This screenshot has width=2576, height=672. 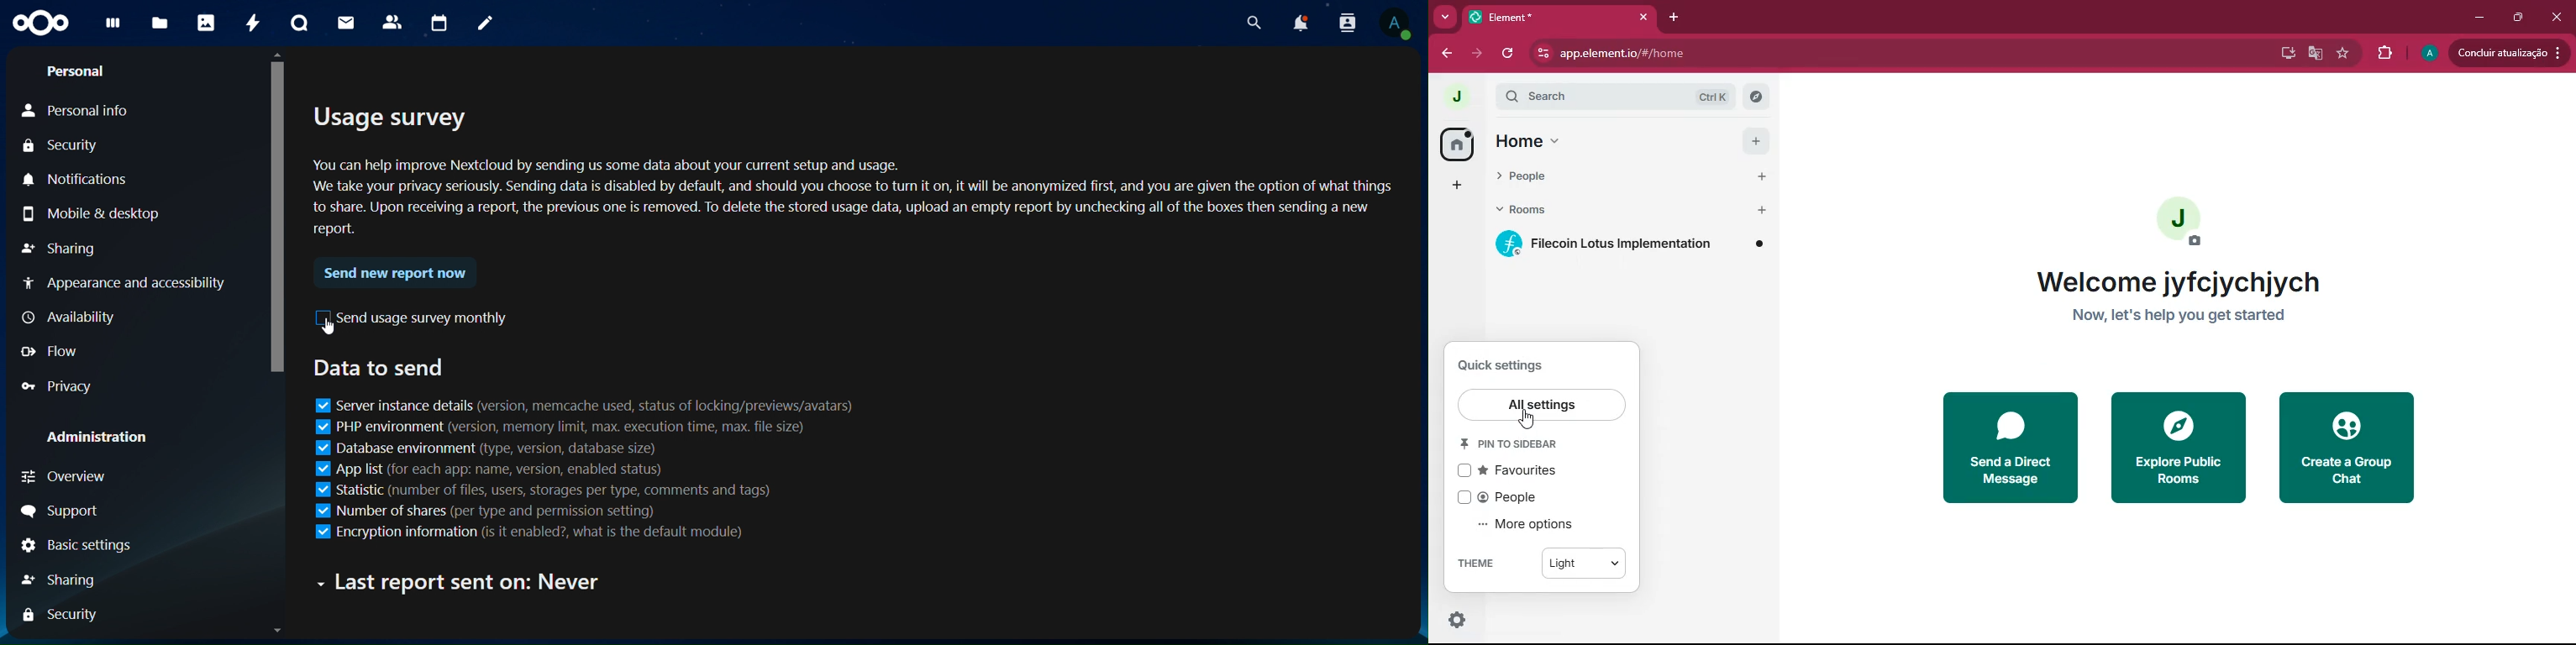 What do you see at coordinates (71, 316) in the screenshot?
I see `Availability` at bounding box center [71, 316].